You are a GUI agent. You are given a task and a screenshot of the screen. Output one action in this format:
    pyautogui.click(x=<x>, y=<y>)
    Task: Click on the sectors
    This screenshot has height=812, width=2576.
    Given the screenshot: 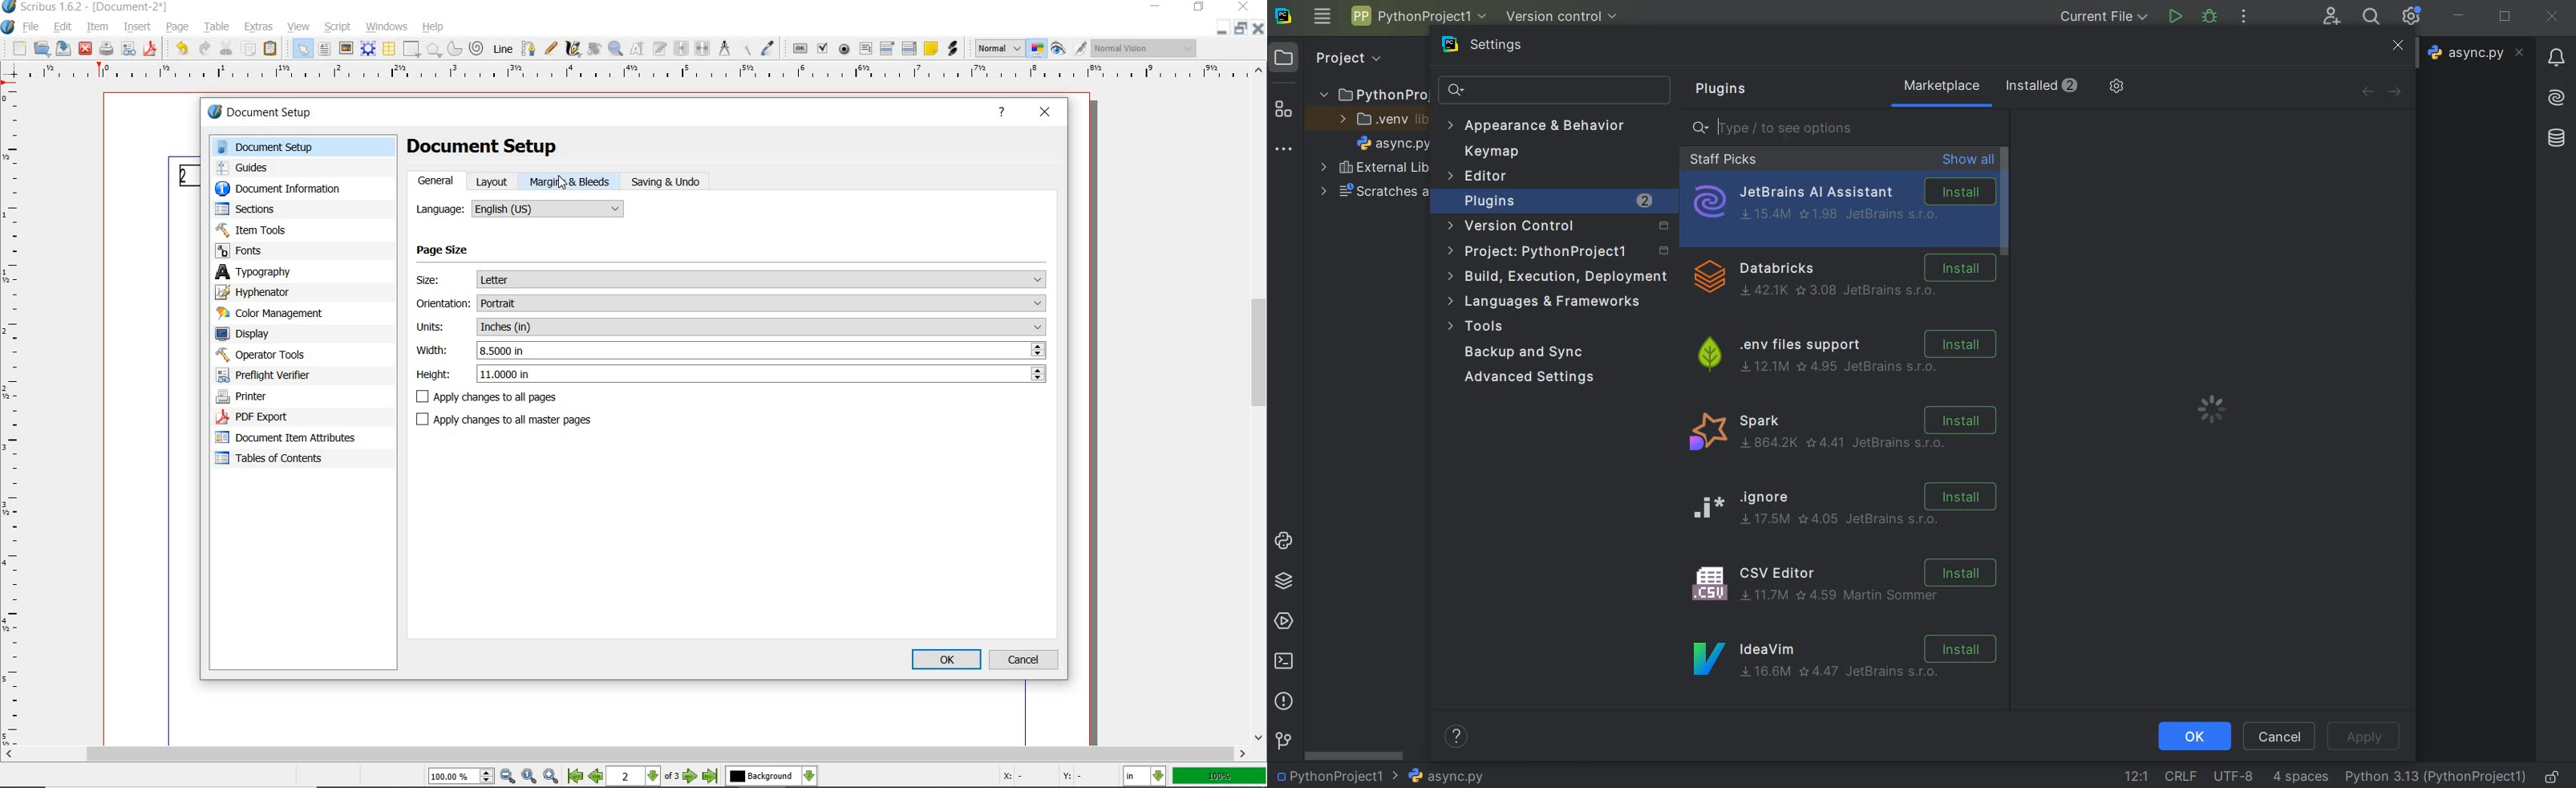 What is the action you would take?
    pyautogui.click(x=250, y=211)
    